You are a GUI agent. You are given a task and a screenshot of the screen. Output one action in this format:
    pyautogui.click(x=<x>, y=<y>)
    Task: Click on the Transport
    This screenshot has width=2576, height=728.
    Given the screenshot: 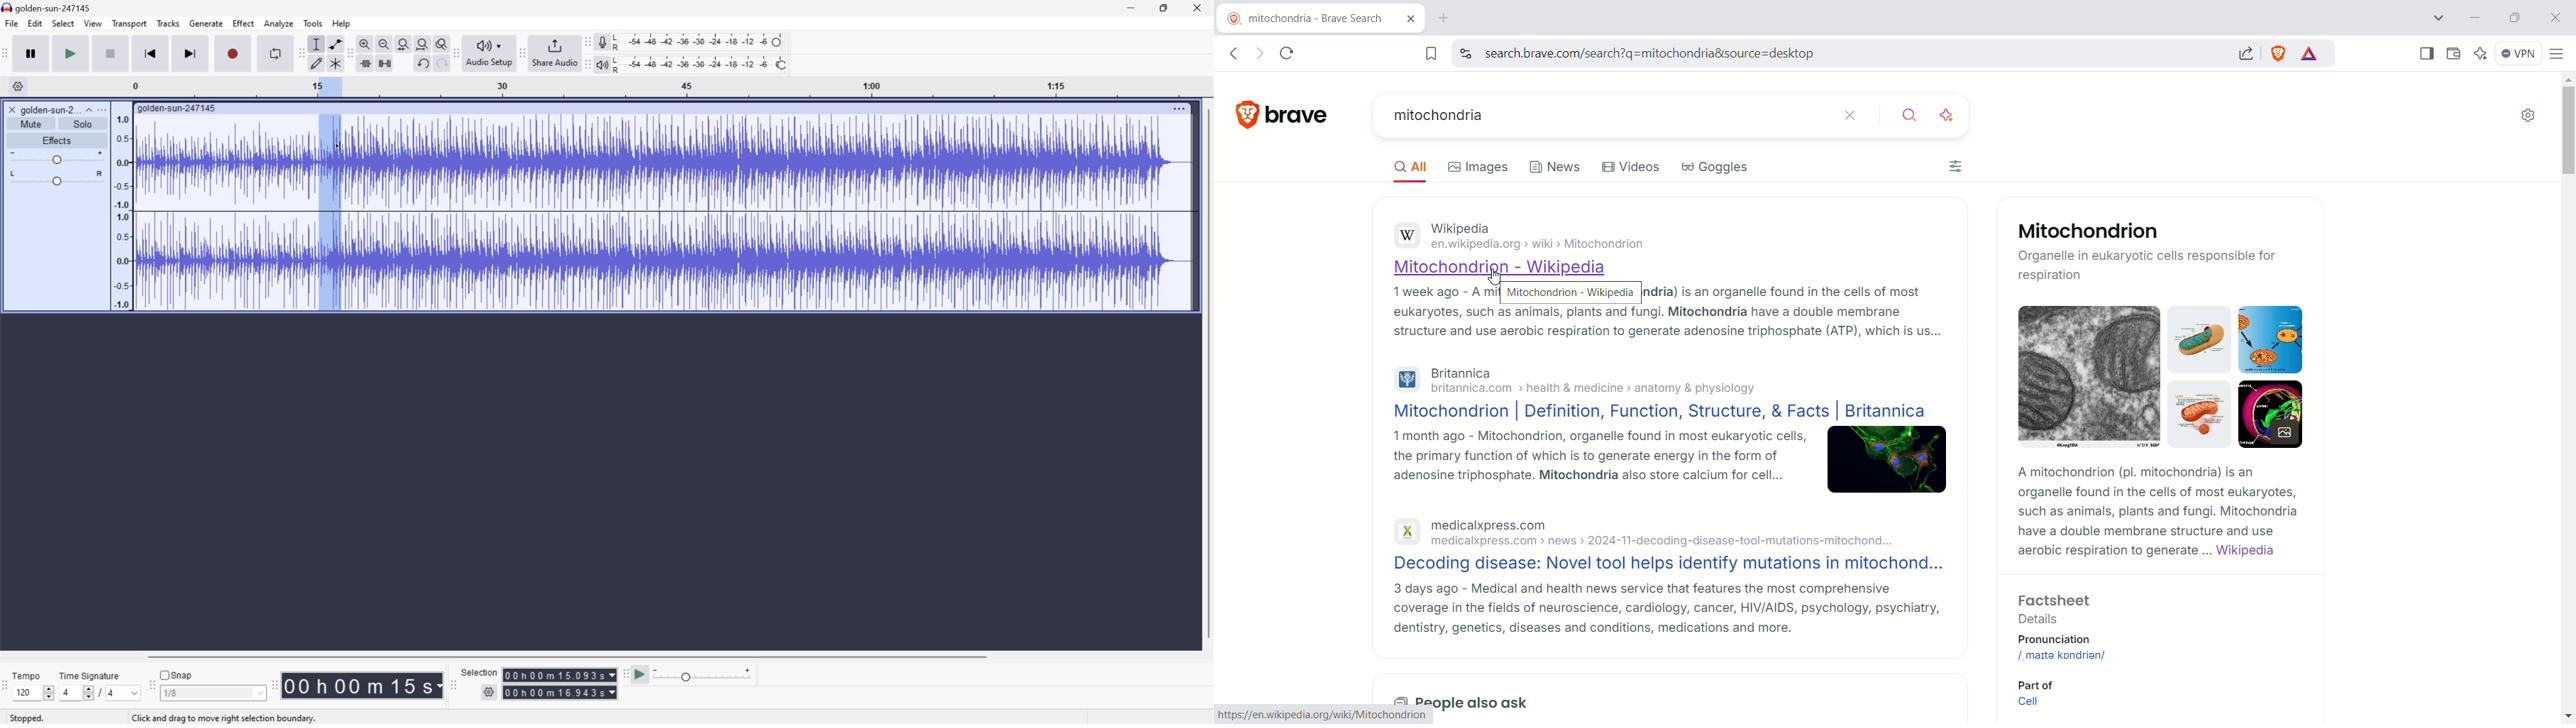 What is the action you would take?
    pyautogui.click(x=130, y=24)
    